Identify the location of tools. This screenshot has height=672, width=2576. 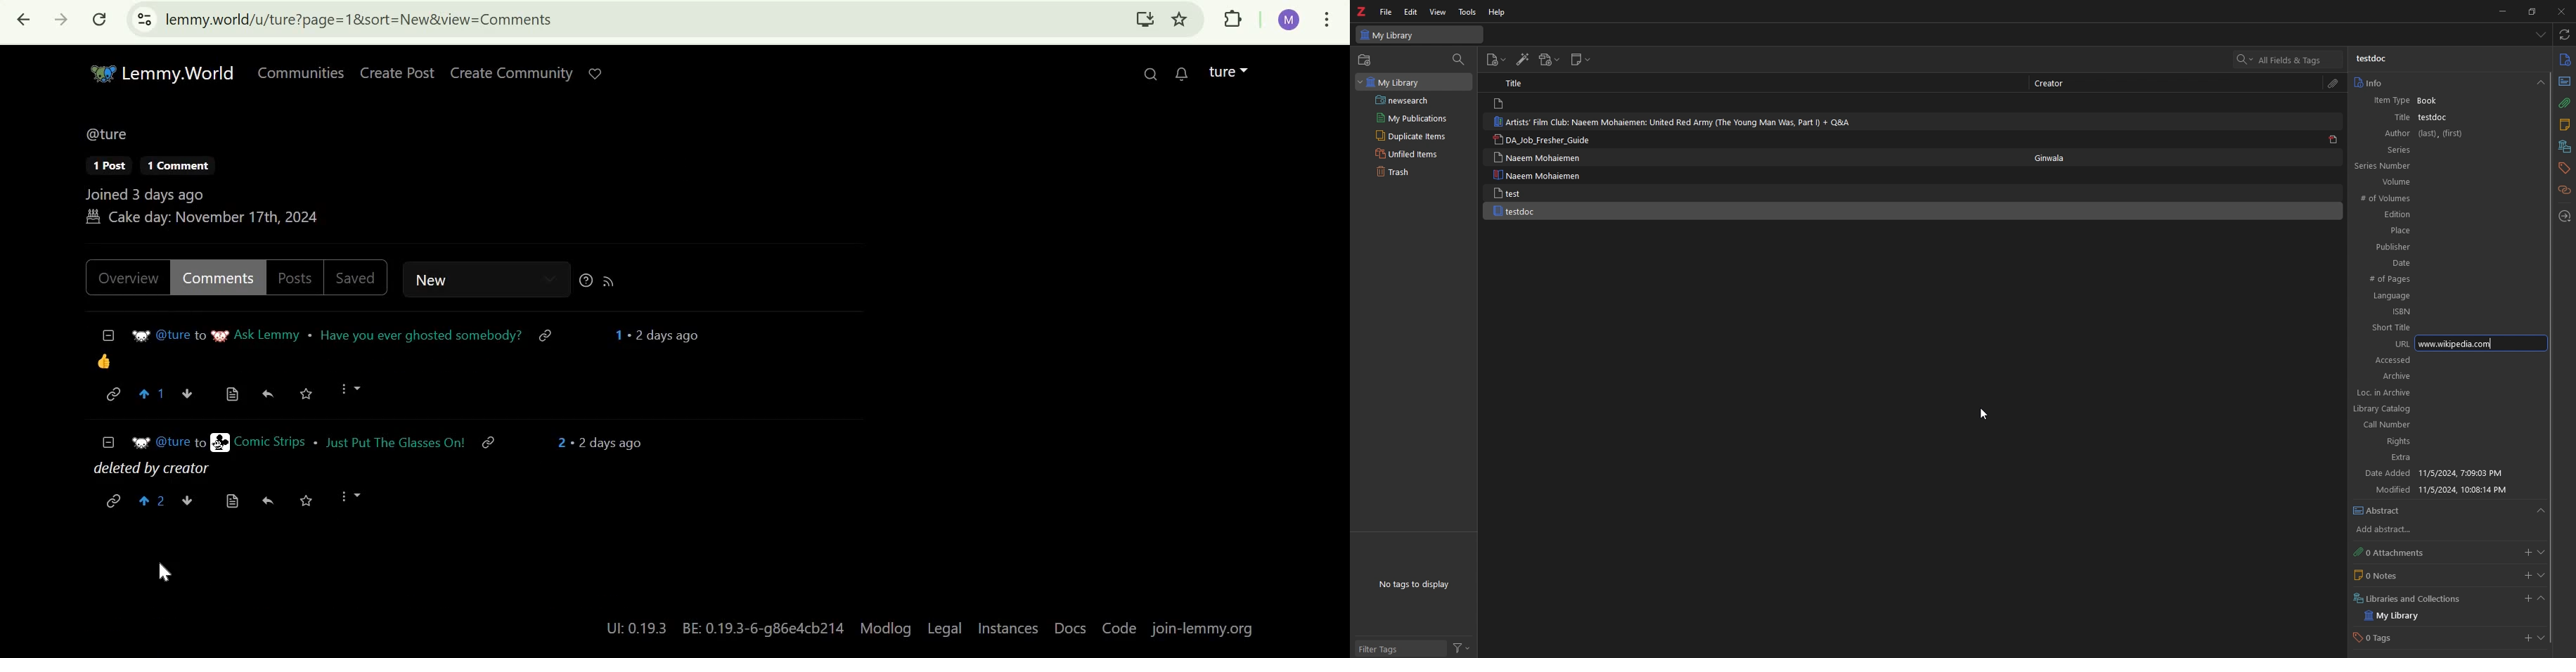
(1467, 13).